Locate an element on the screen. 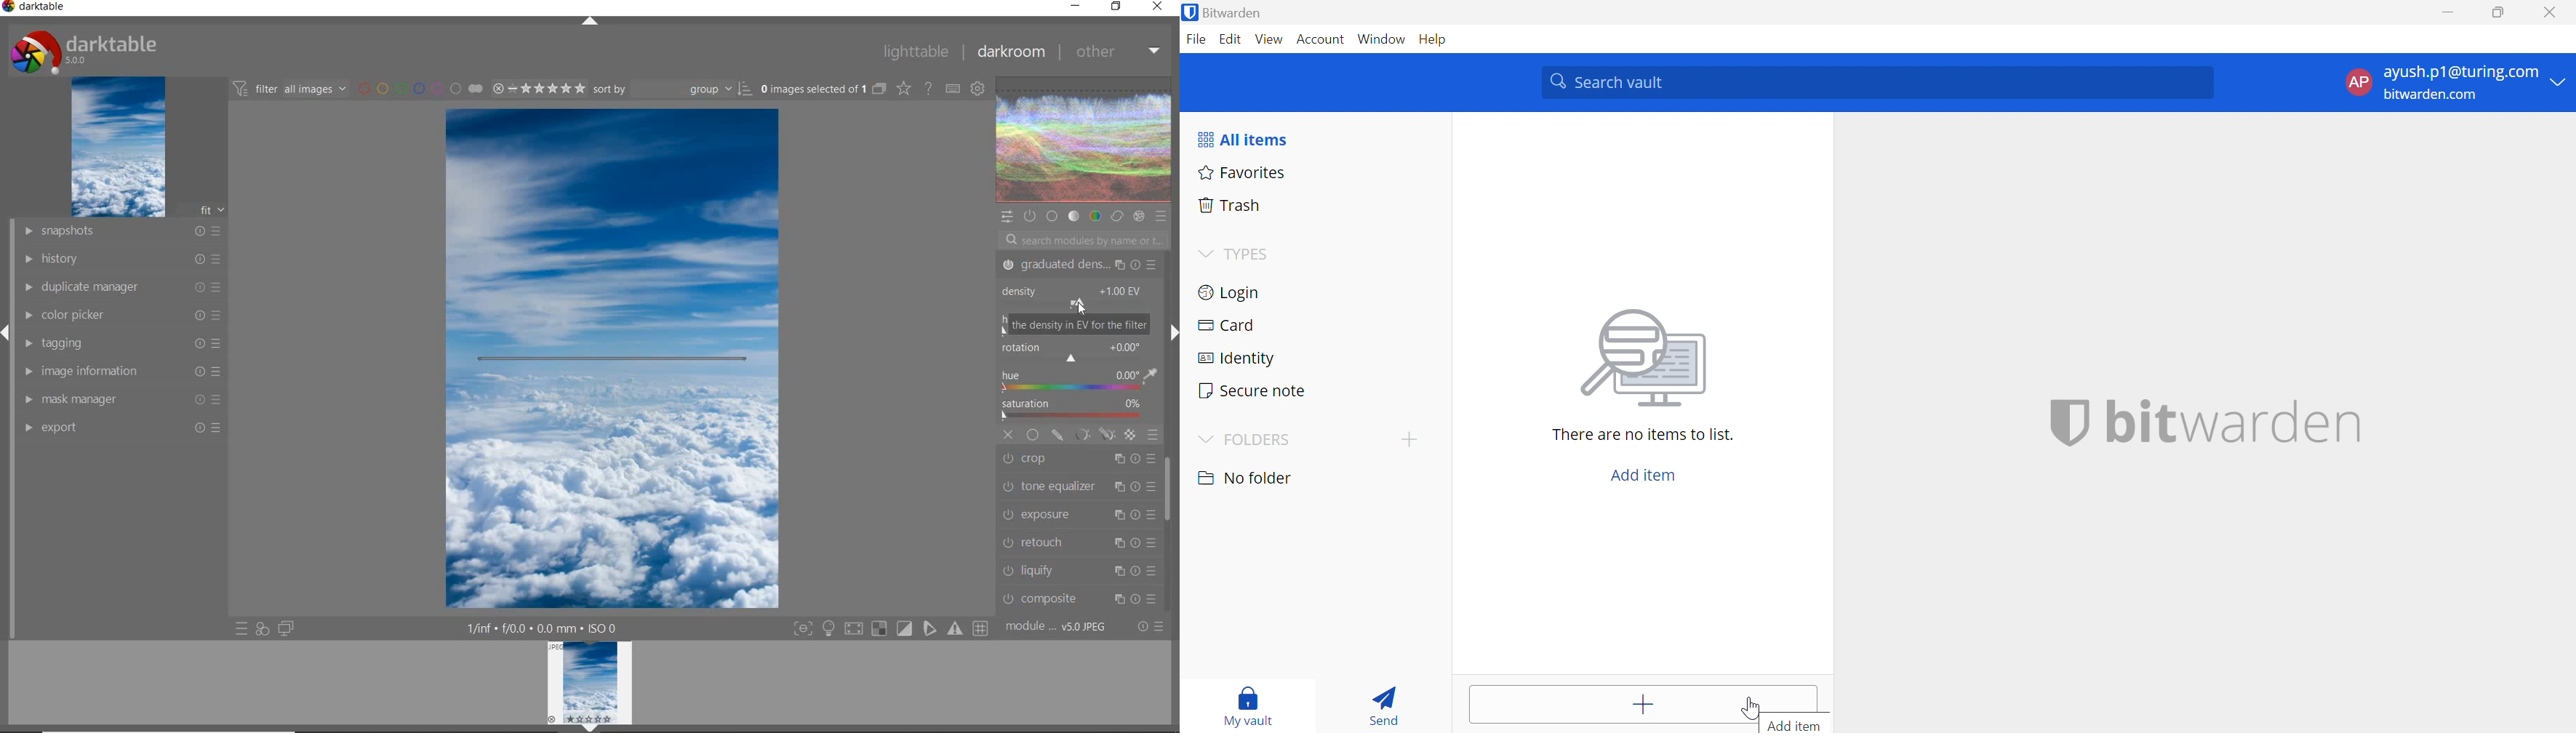 The width and height of the screenshot is (2576, 756). Trash is located at coordinates (1230, 203).